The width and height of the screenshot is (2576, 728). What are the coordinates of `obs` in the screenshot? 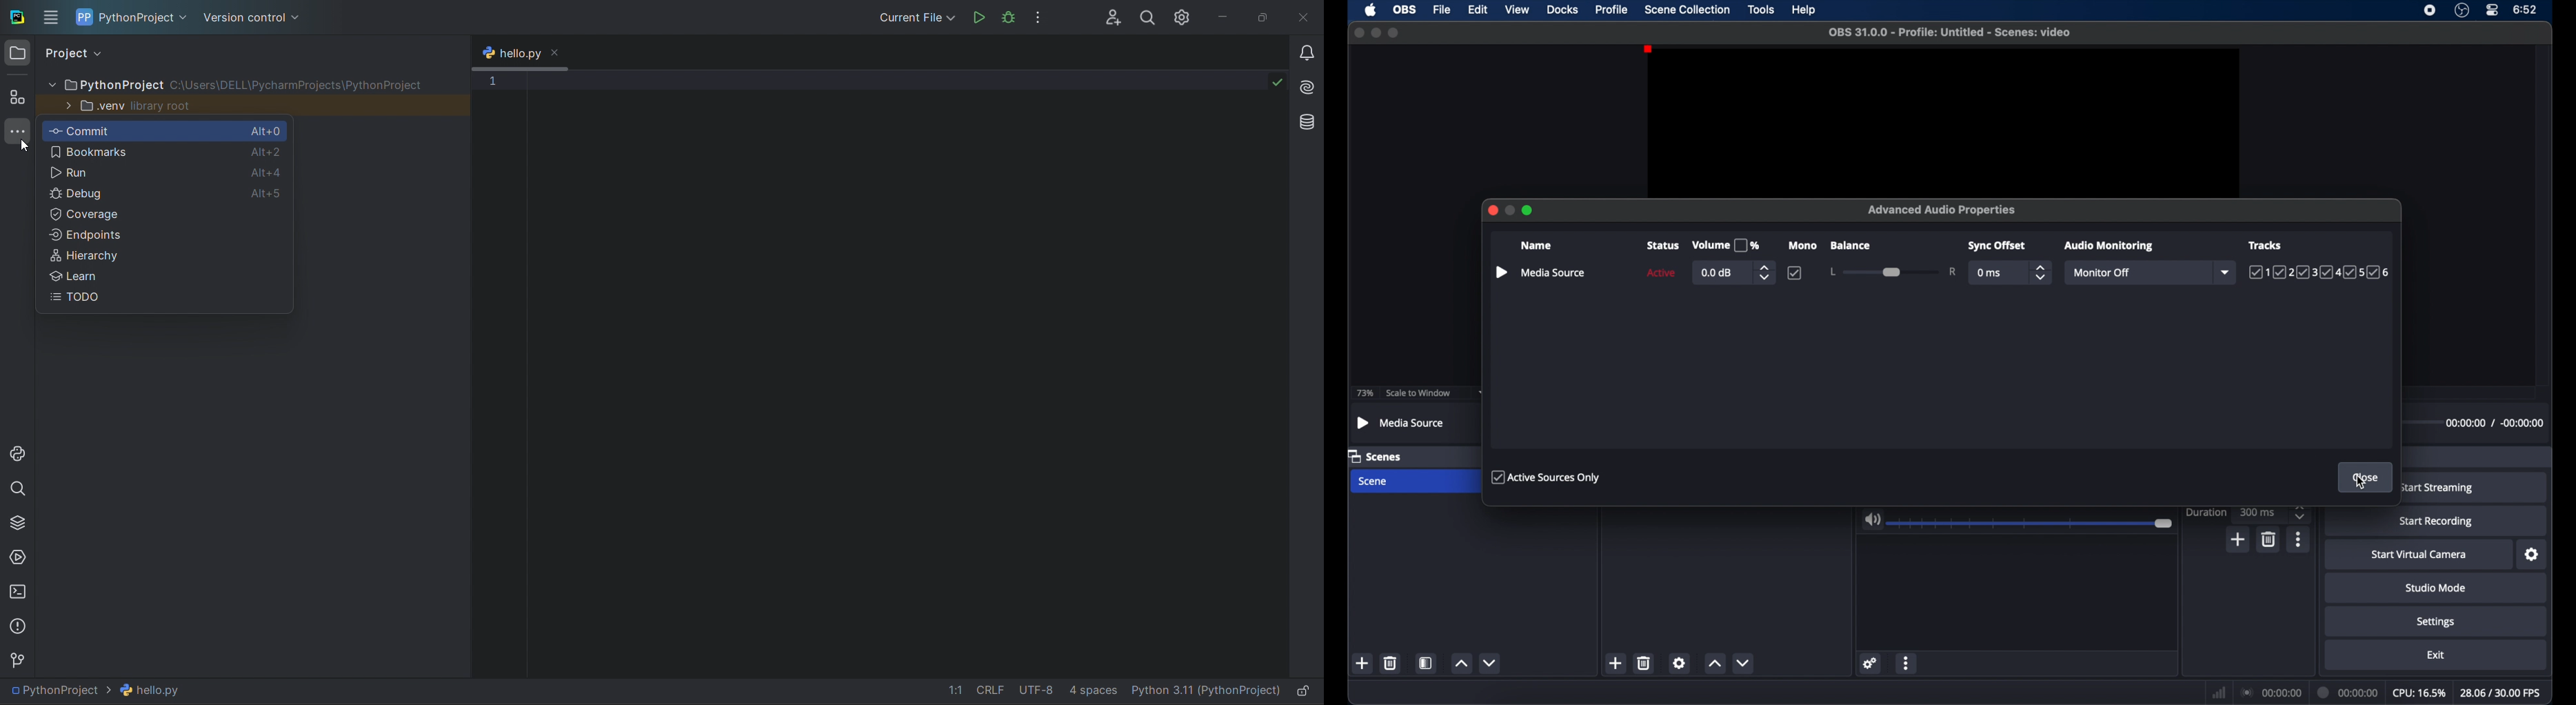 It's located at (1407, 10).